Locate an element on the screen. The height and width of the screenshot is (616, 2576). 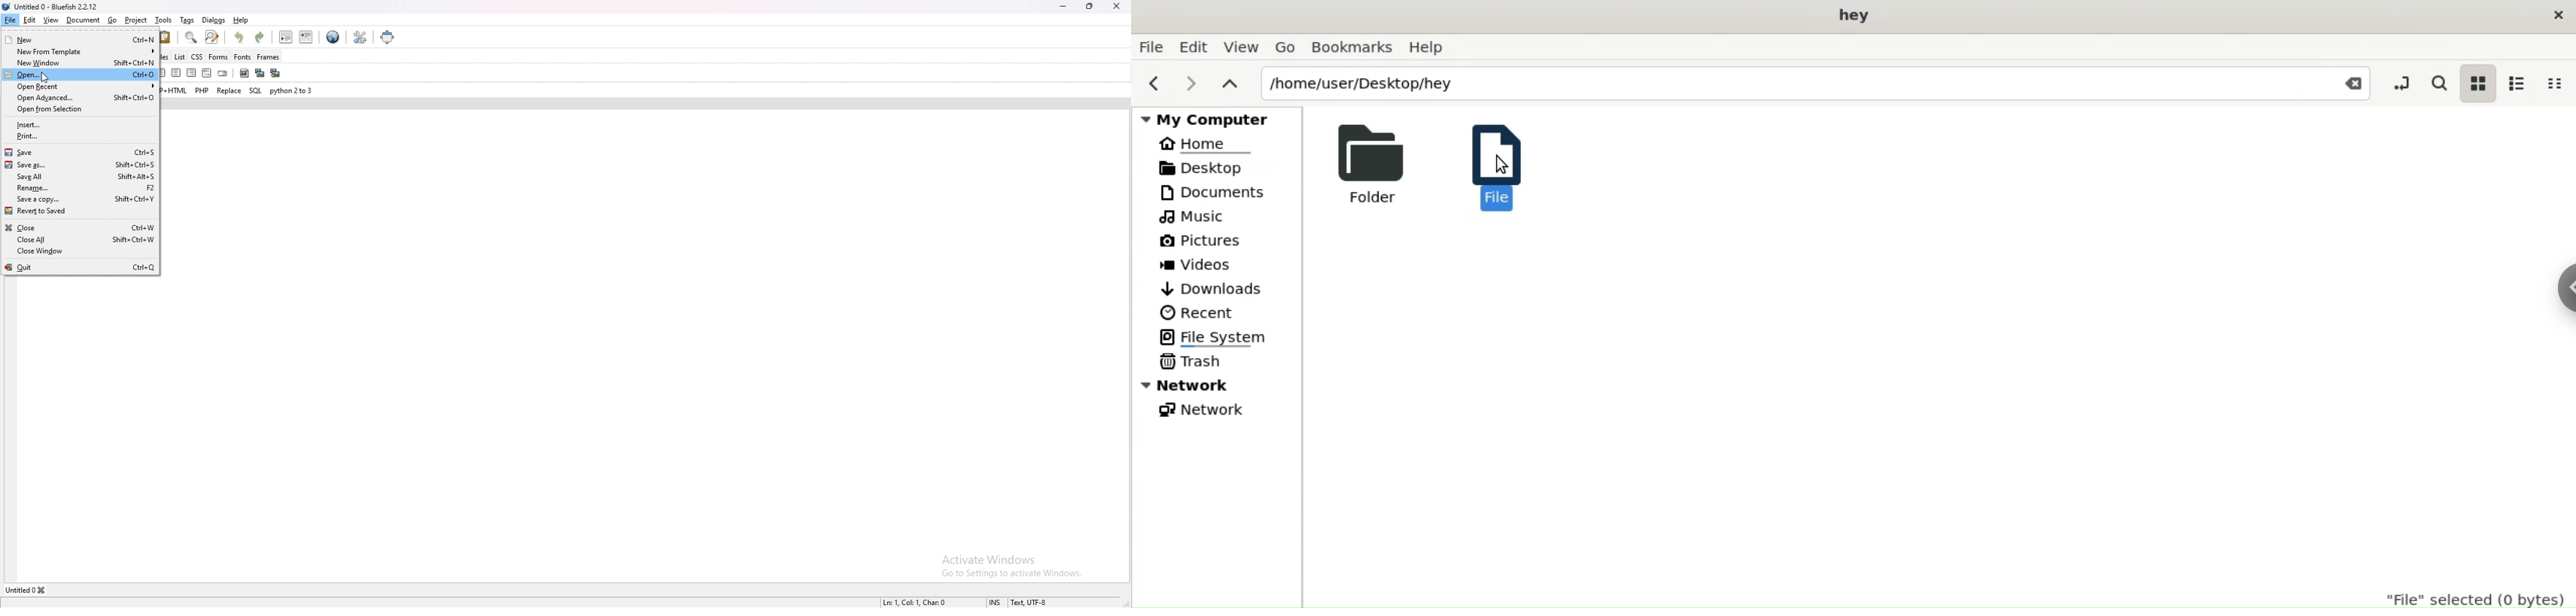
new from template is located at coordinates (81, 51).